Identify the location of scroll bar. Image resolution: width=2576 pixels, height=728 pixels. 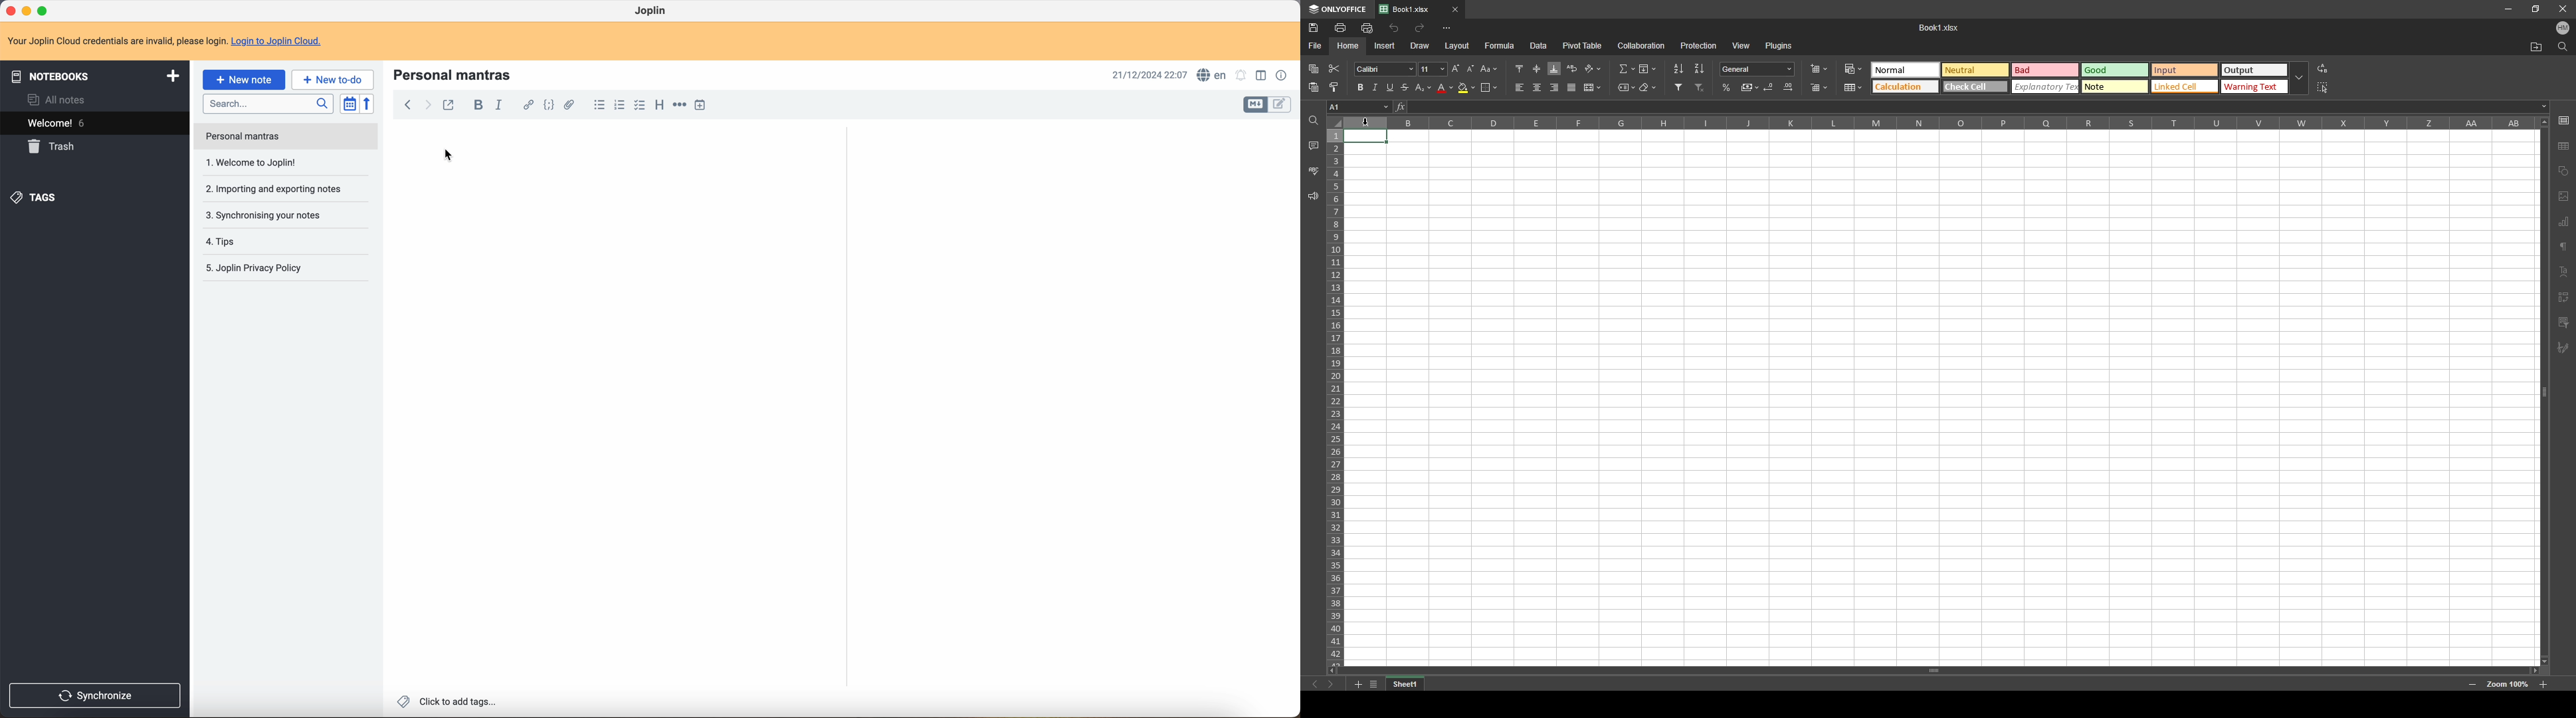
(845, 305).